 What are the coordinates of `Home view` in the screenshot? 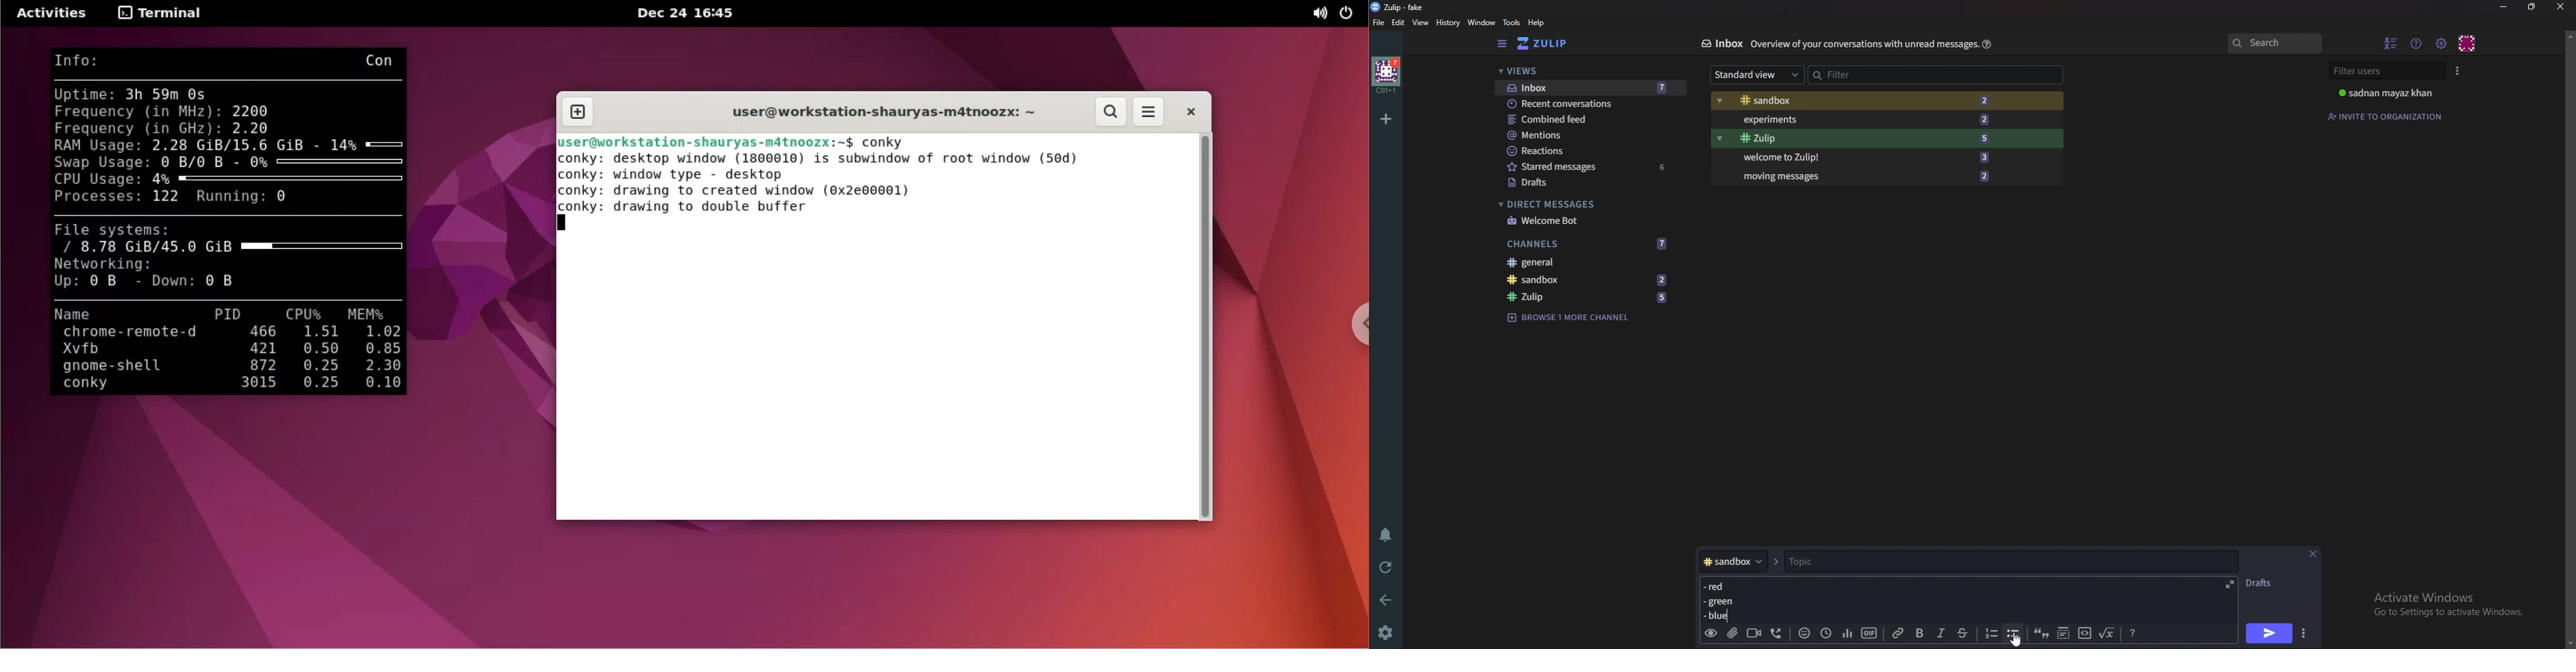 It's located at (1551, 43).